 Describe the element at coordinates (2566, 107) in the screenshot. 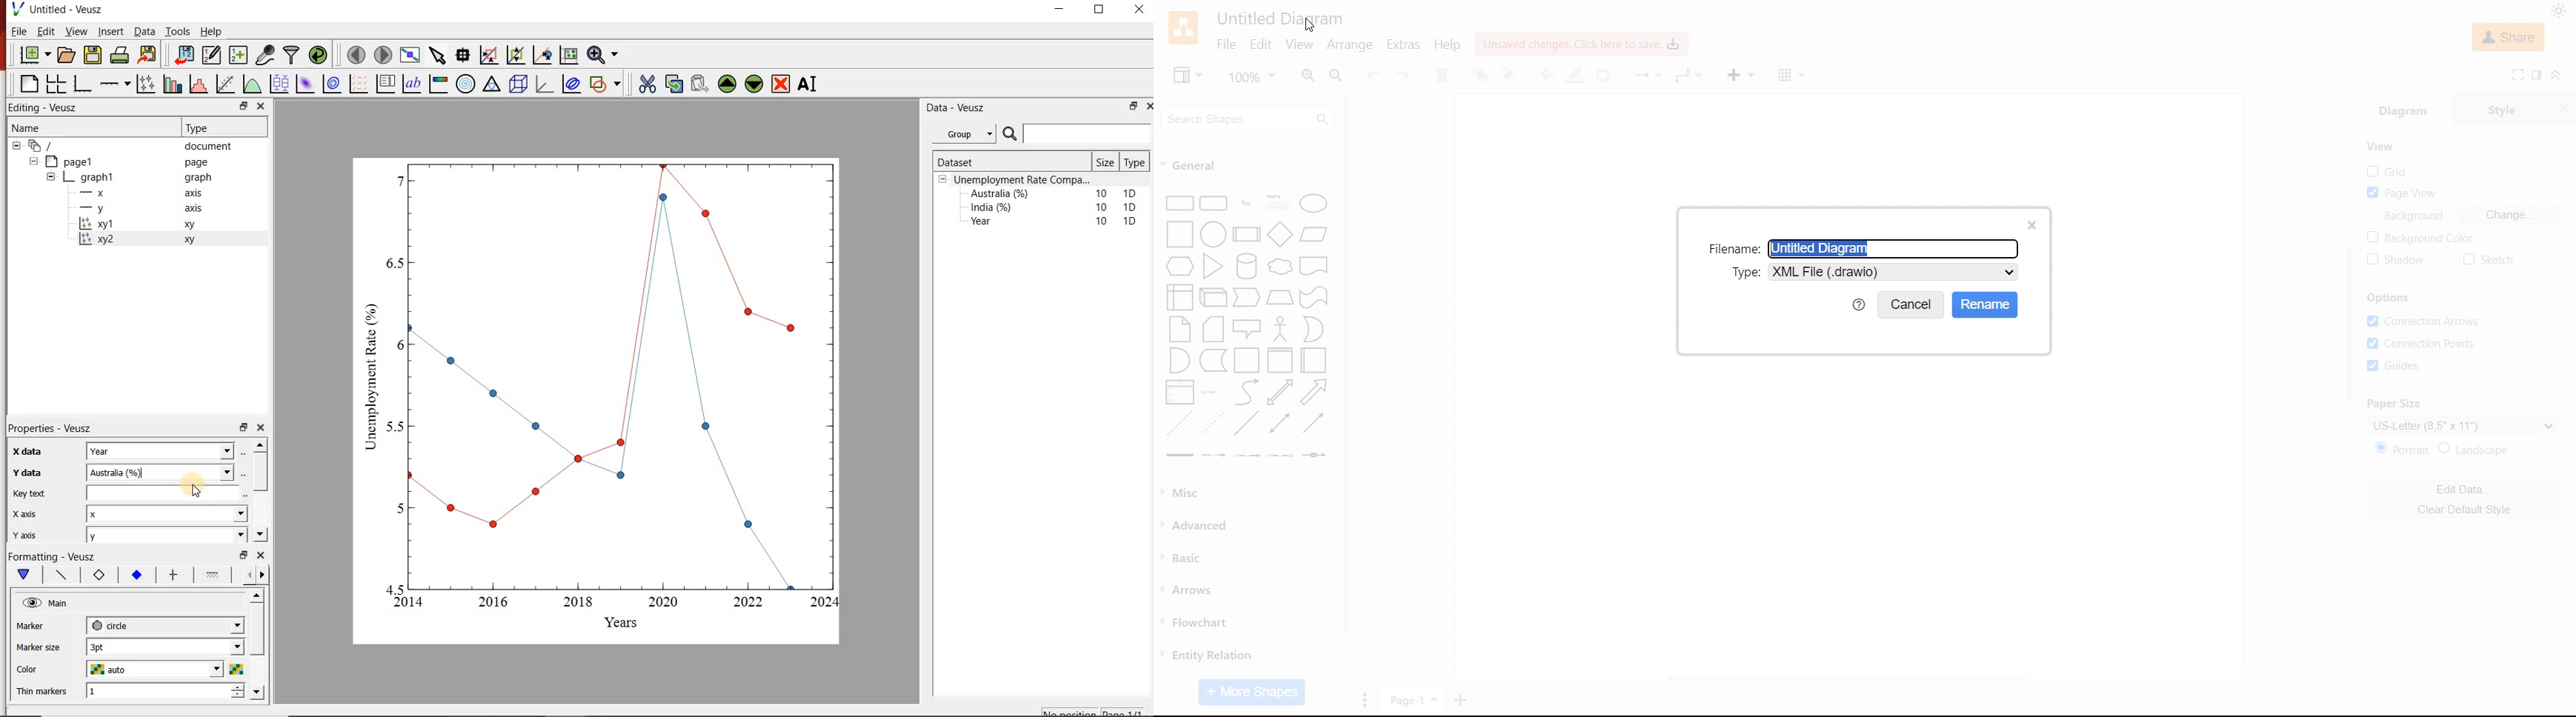

I see `Close tabs ` at that location.